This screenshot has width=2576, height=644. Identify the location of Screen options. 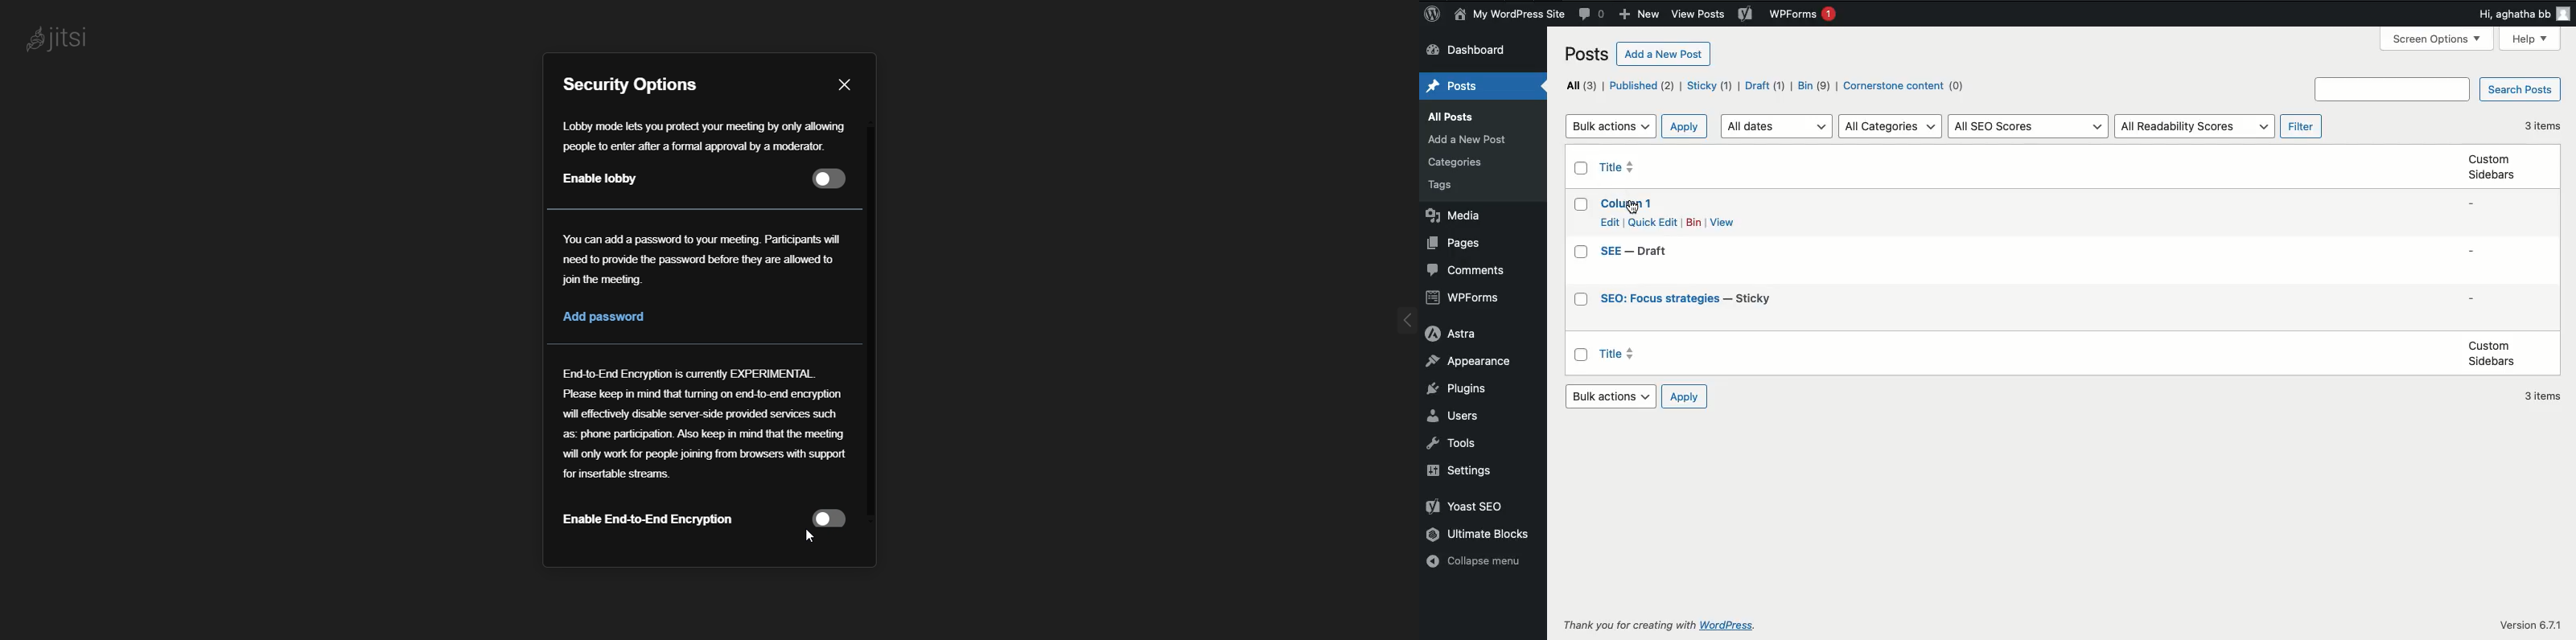
(2439, 39).